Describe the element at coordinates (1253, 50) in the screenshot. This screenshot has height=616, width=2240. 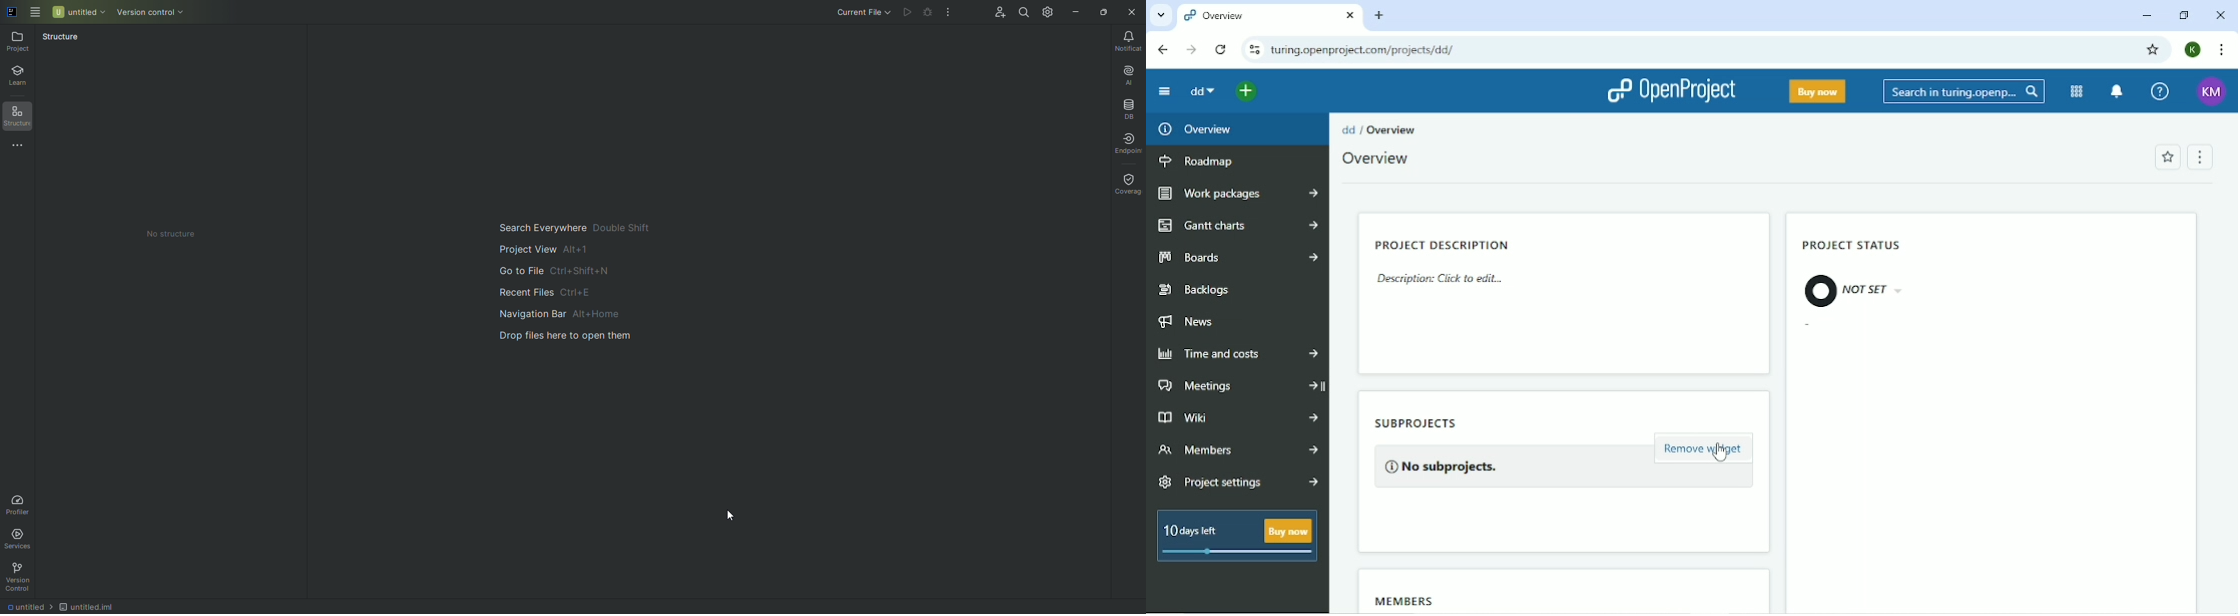
I see `View site information` at that location.